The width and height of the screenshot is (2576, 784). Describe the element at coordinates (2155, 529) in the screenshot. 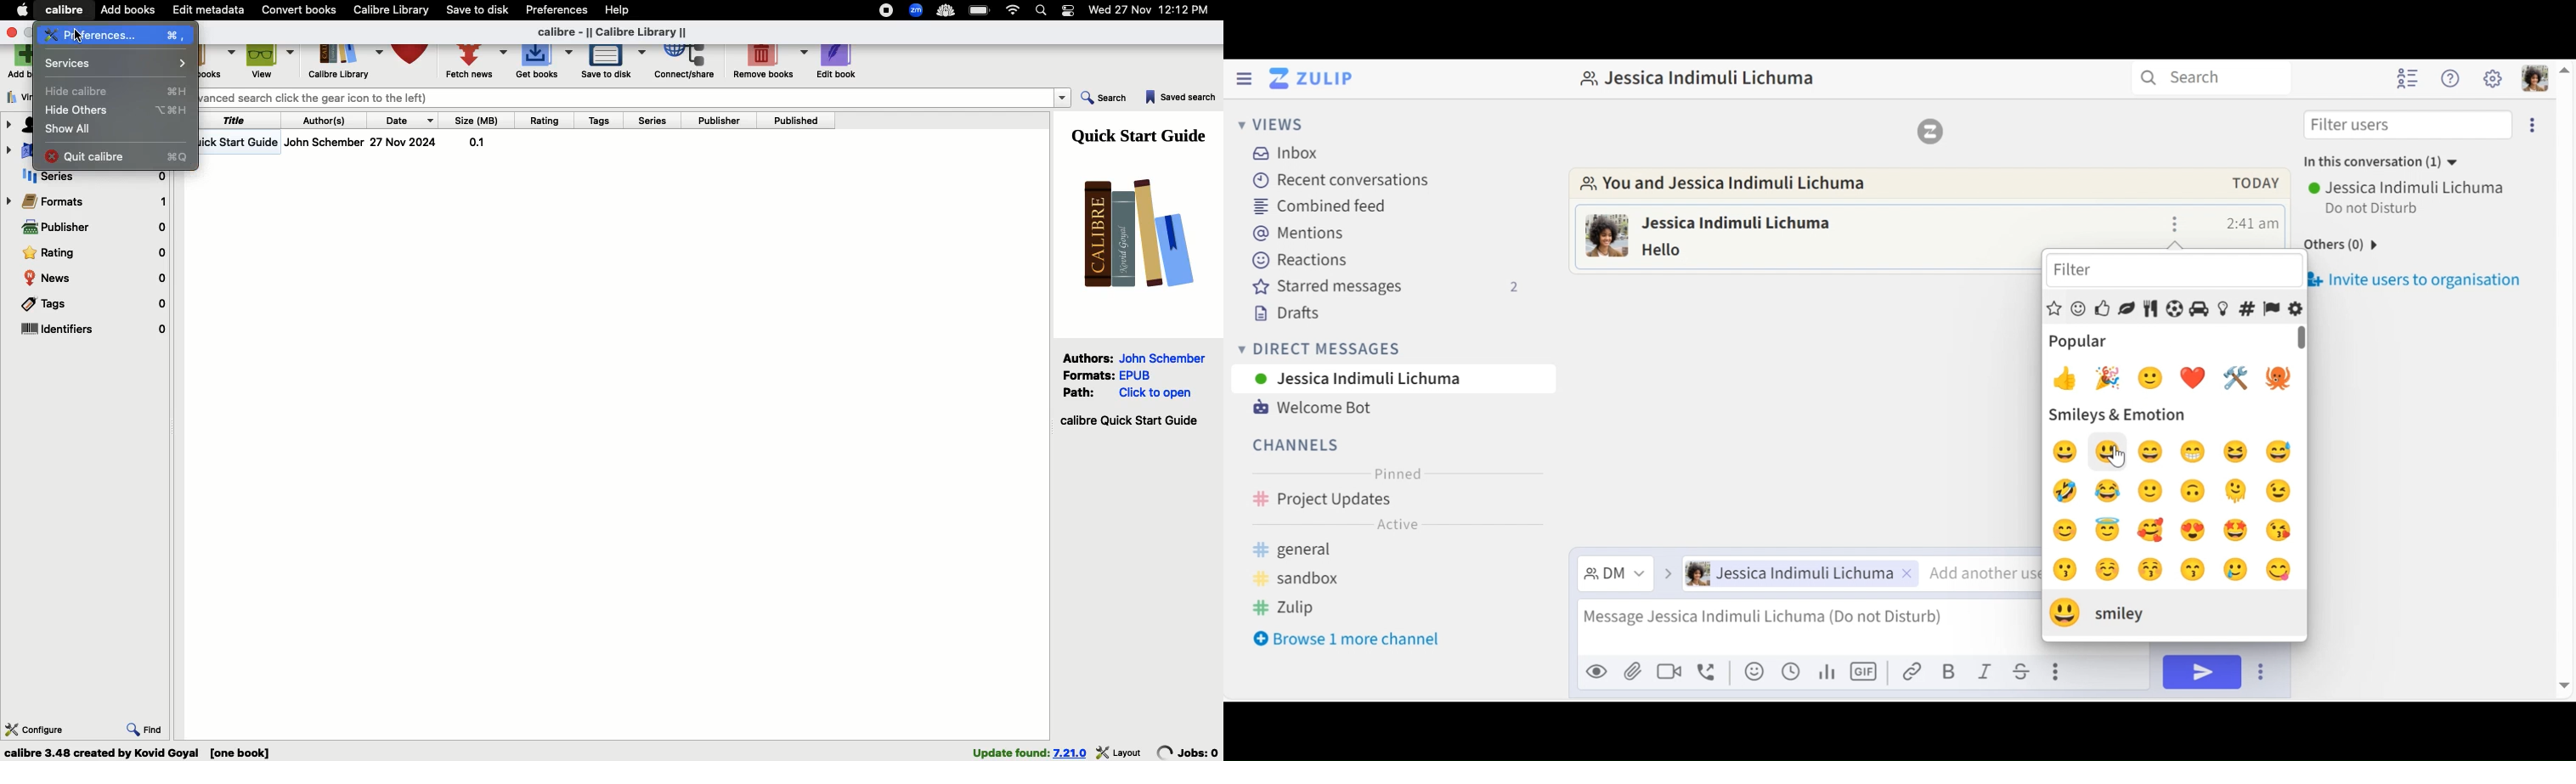

I see `smile with hearts` at that location.